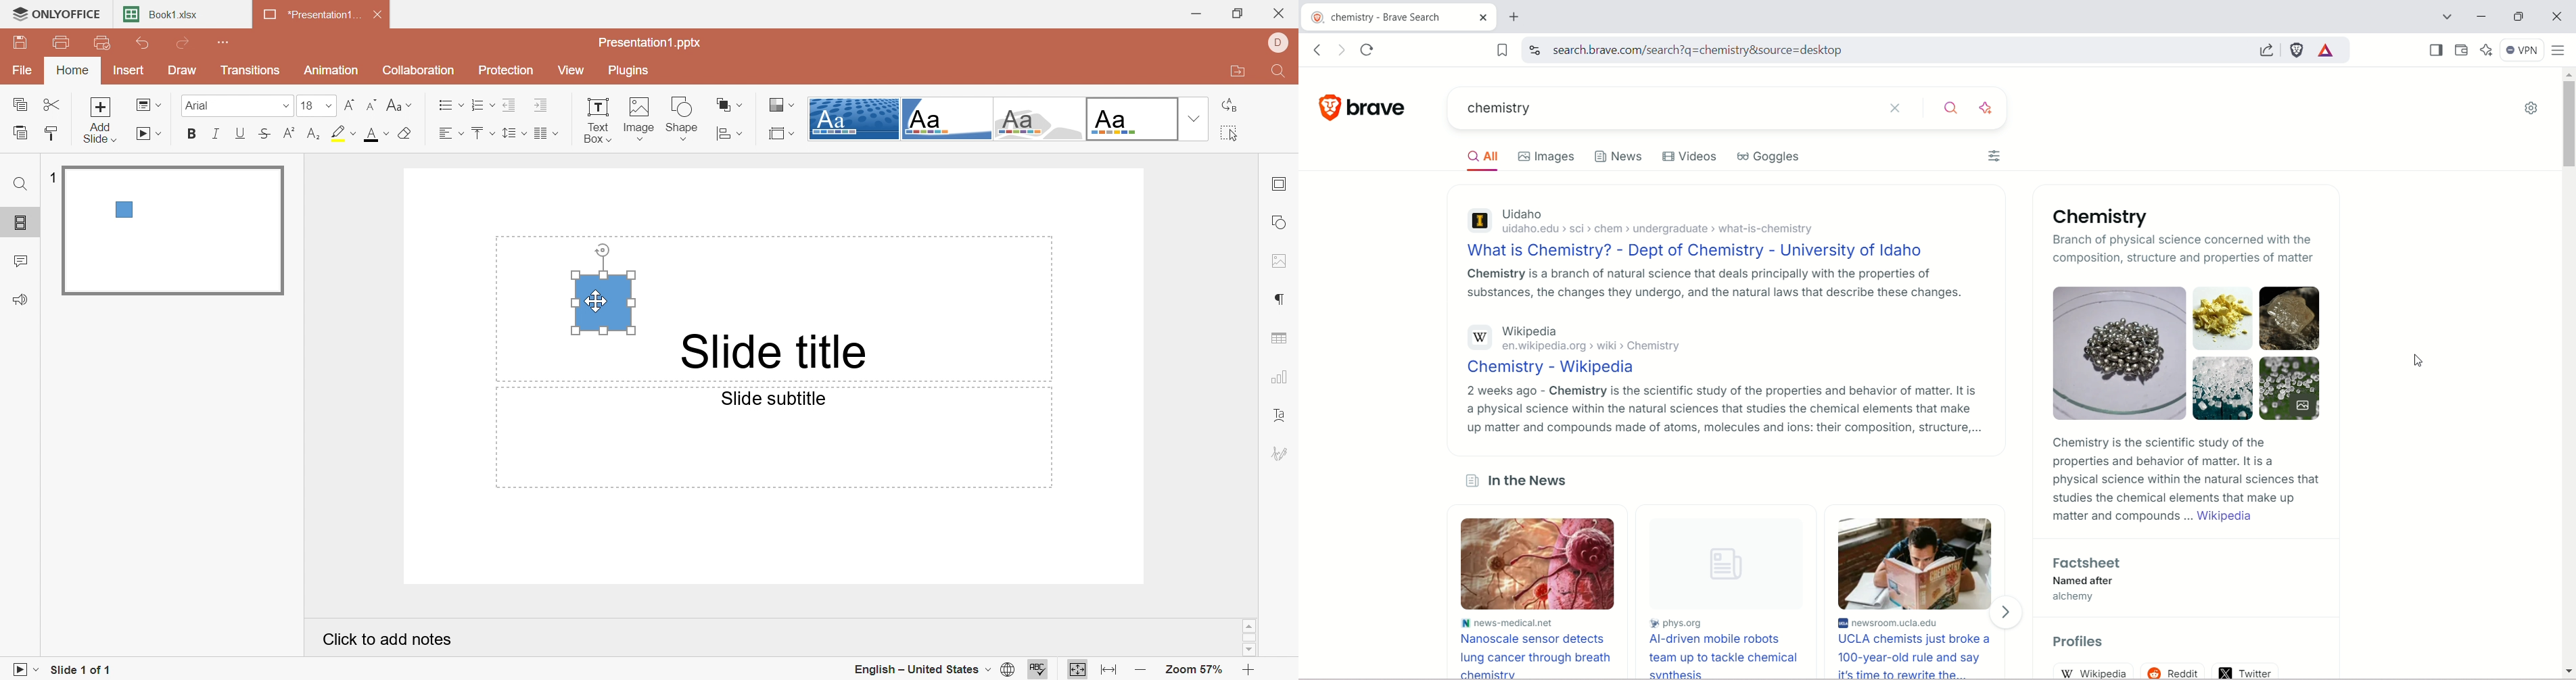  What do you see at coordinates (780, 135) in the screenshot?
I see `Select slide size` at bounding box center [780, 135].